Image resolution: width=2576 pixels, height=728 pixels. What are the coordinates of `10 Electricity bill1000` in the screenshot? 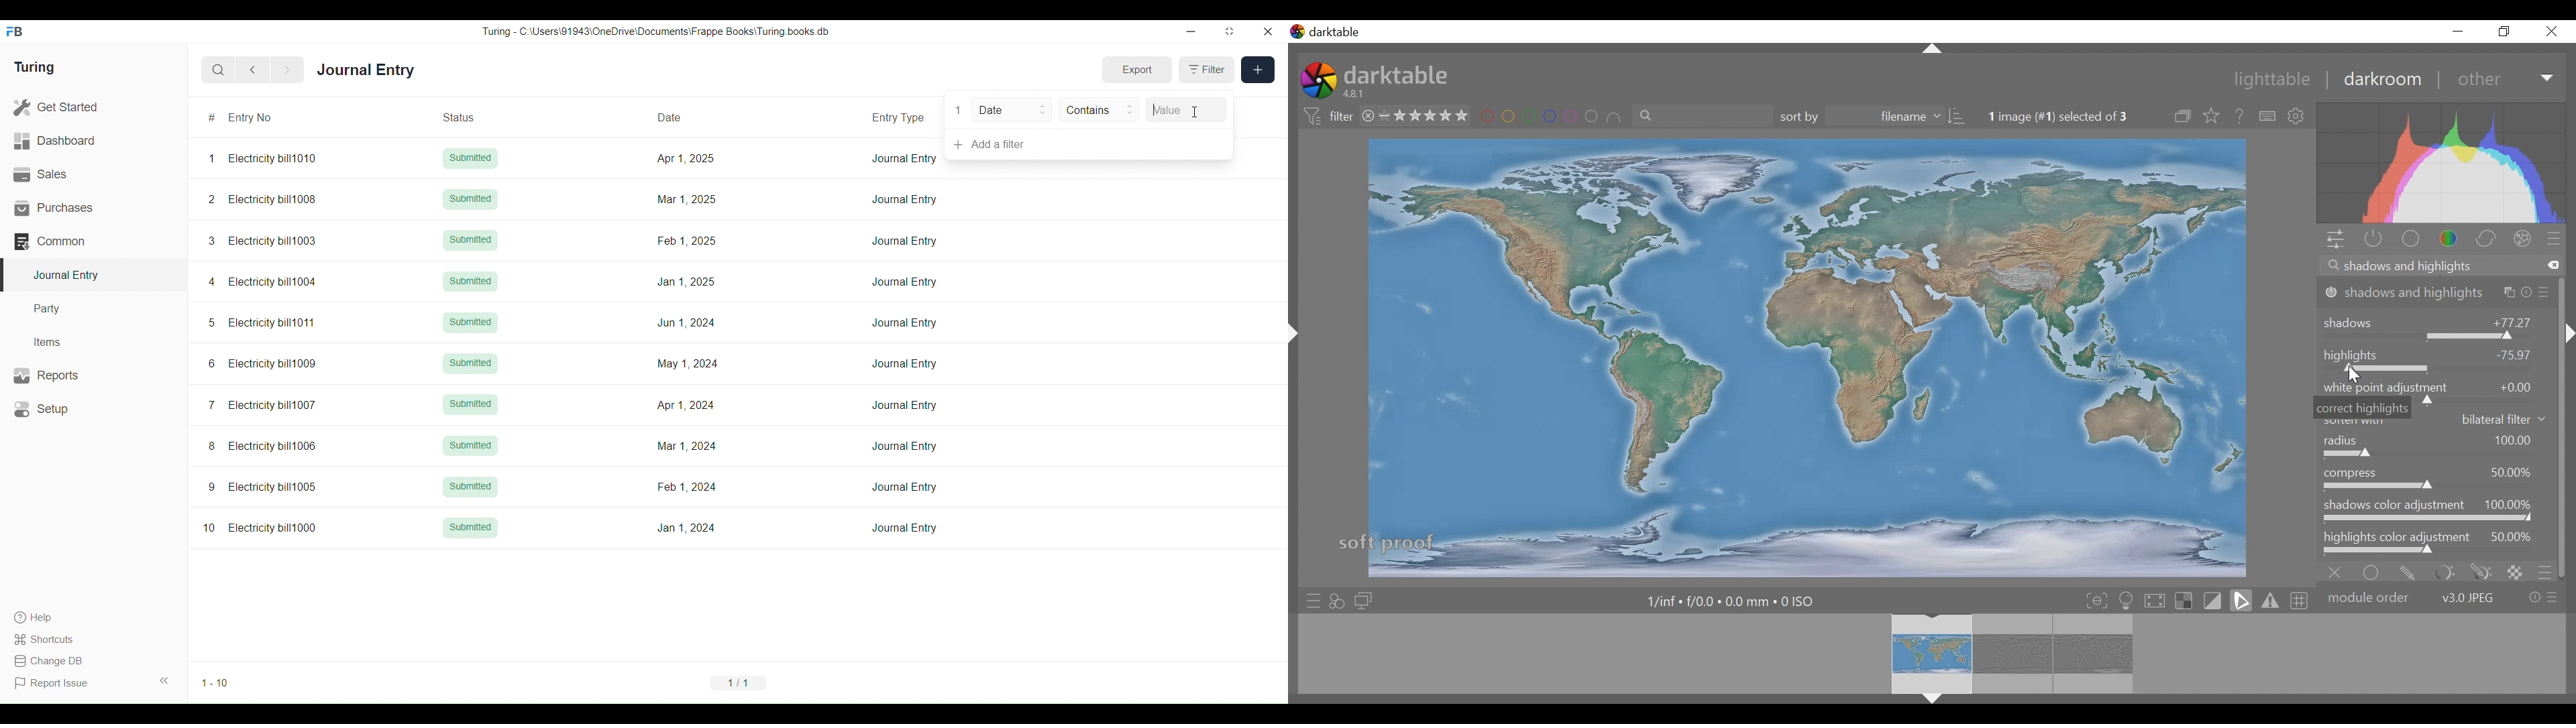 It's located at (260, 528).